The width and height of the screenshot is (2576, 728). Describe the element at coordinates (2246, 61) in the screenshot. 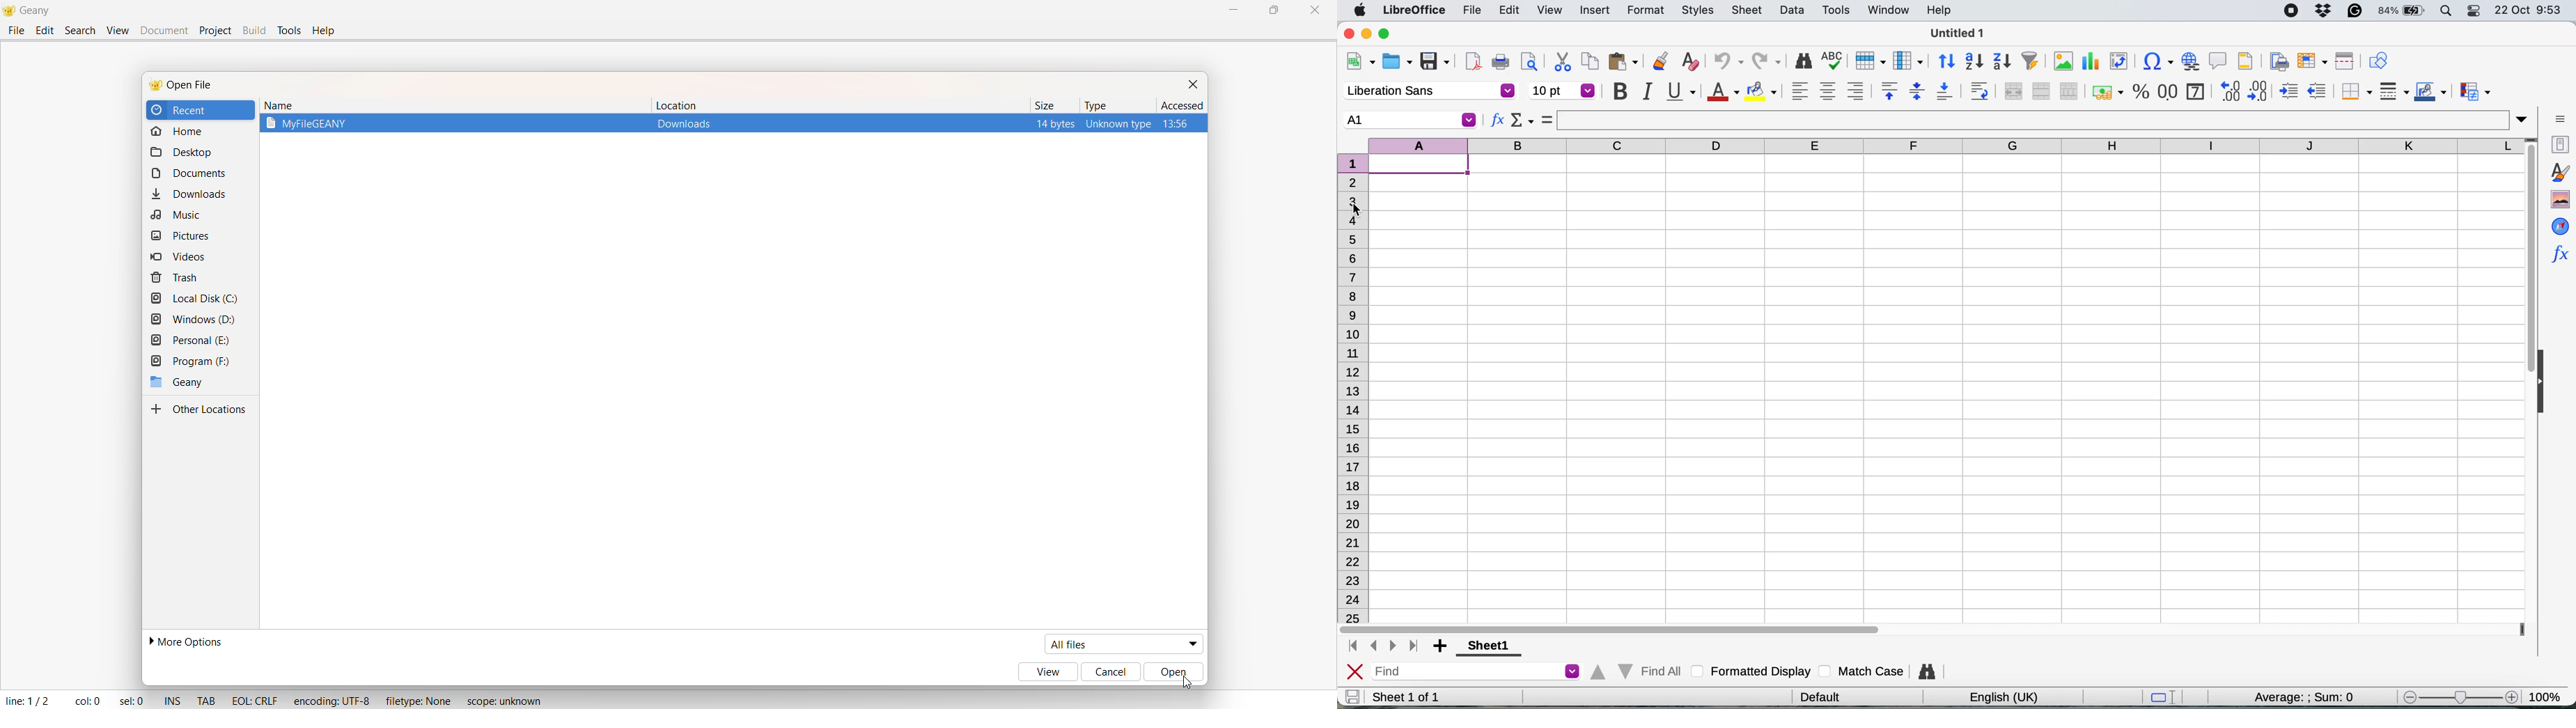

I see `headers and footers` at that location.